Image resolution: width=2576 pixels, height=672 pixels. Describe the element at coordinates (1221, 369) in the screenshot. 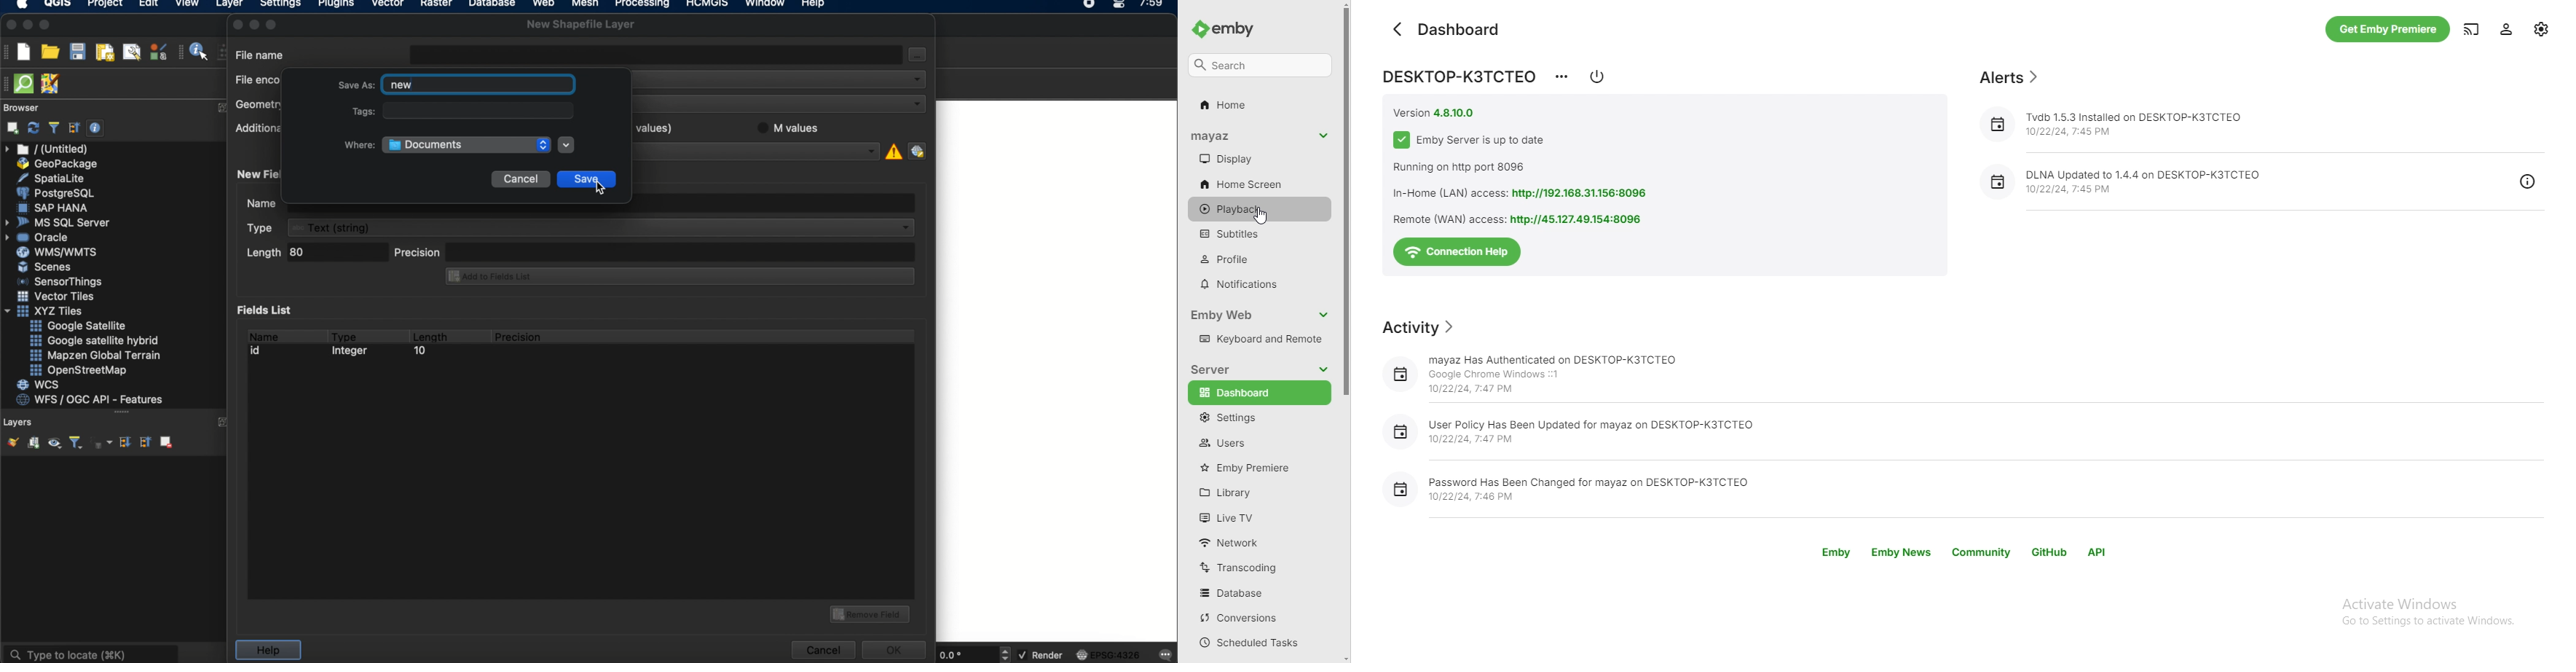

I see `server` at that location.